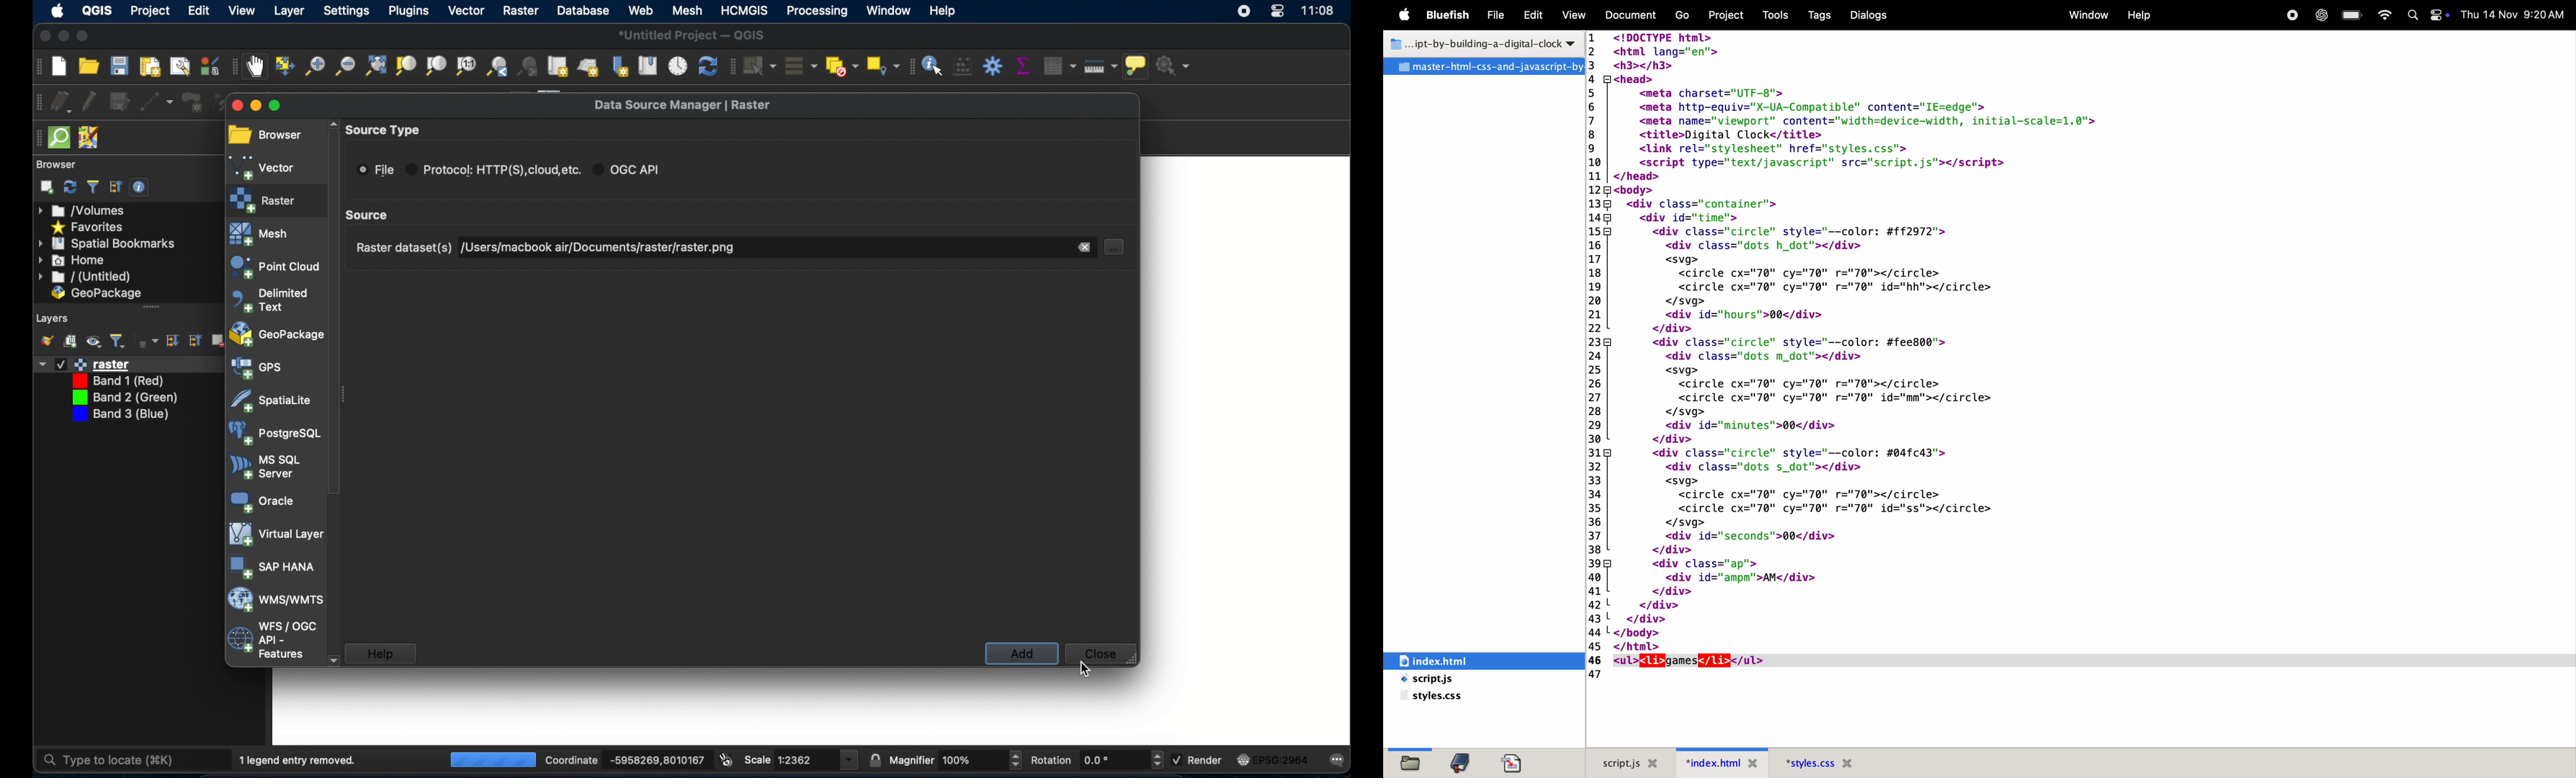 The height and width of the screenshot is (784, 2576). What do you see at coordinates (408, 12) in the screenshot?
I see `plugins` at bounding box center [408, 12].